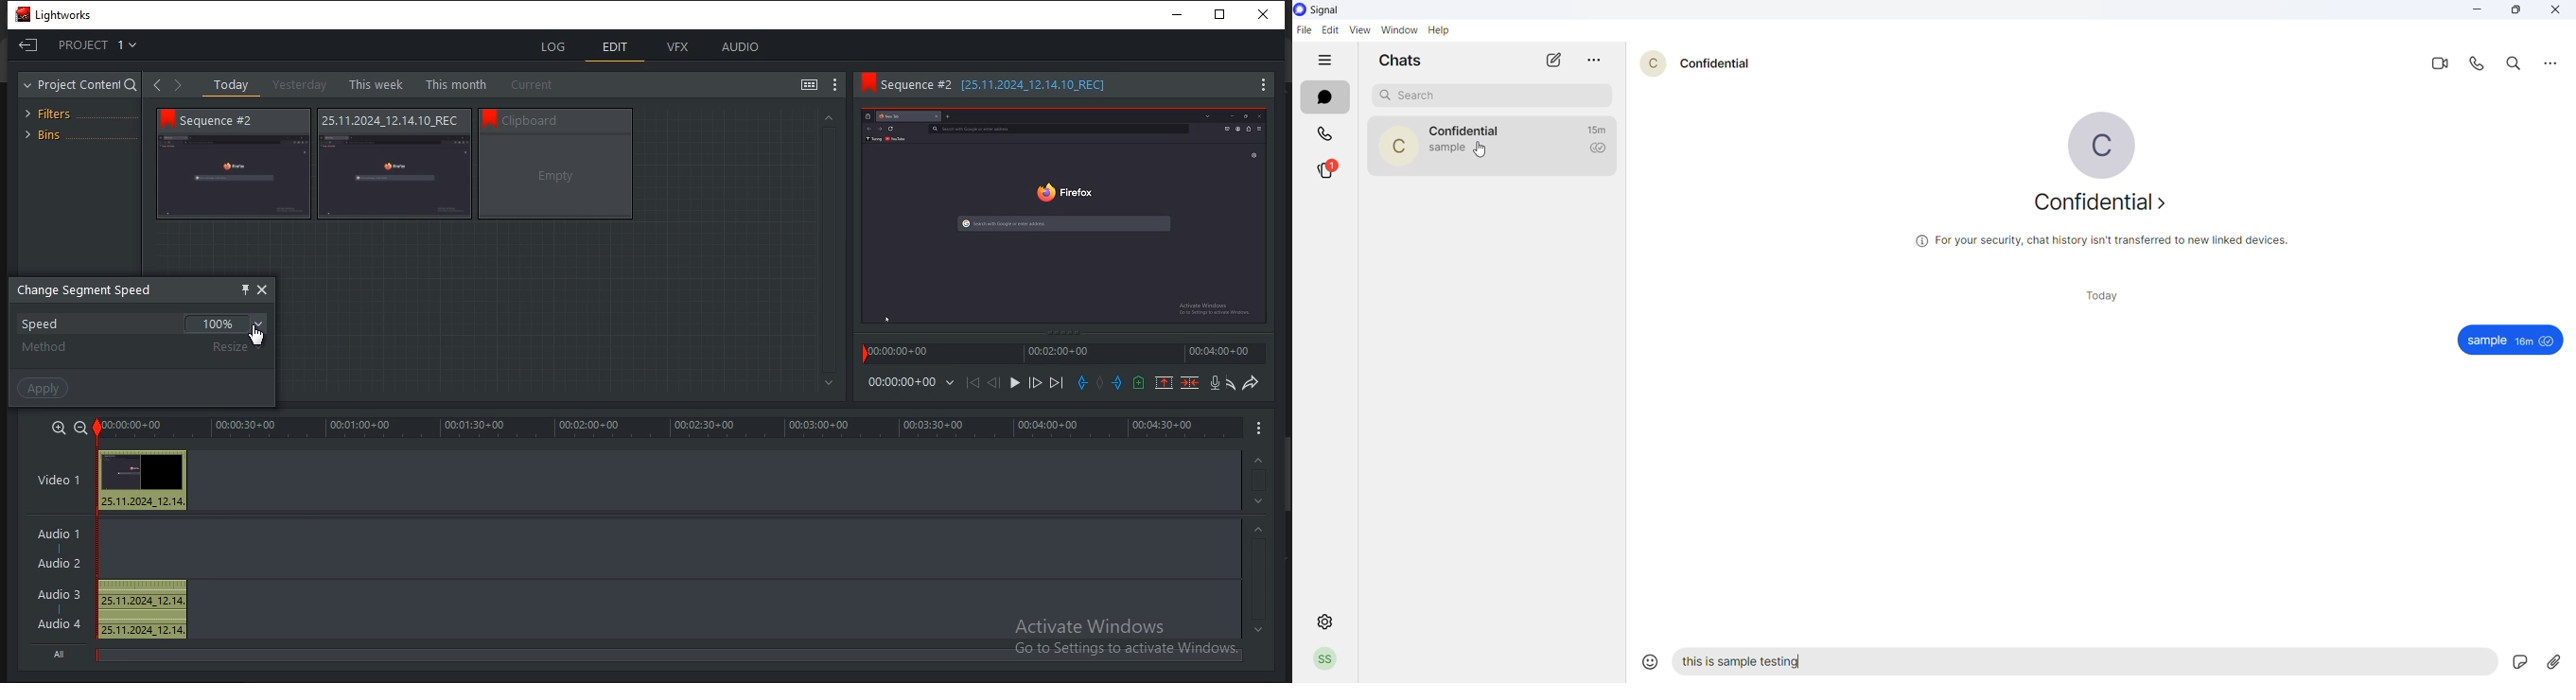  I want to click on project 1, so click(85, 46).